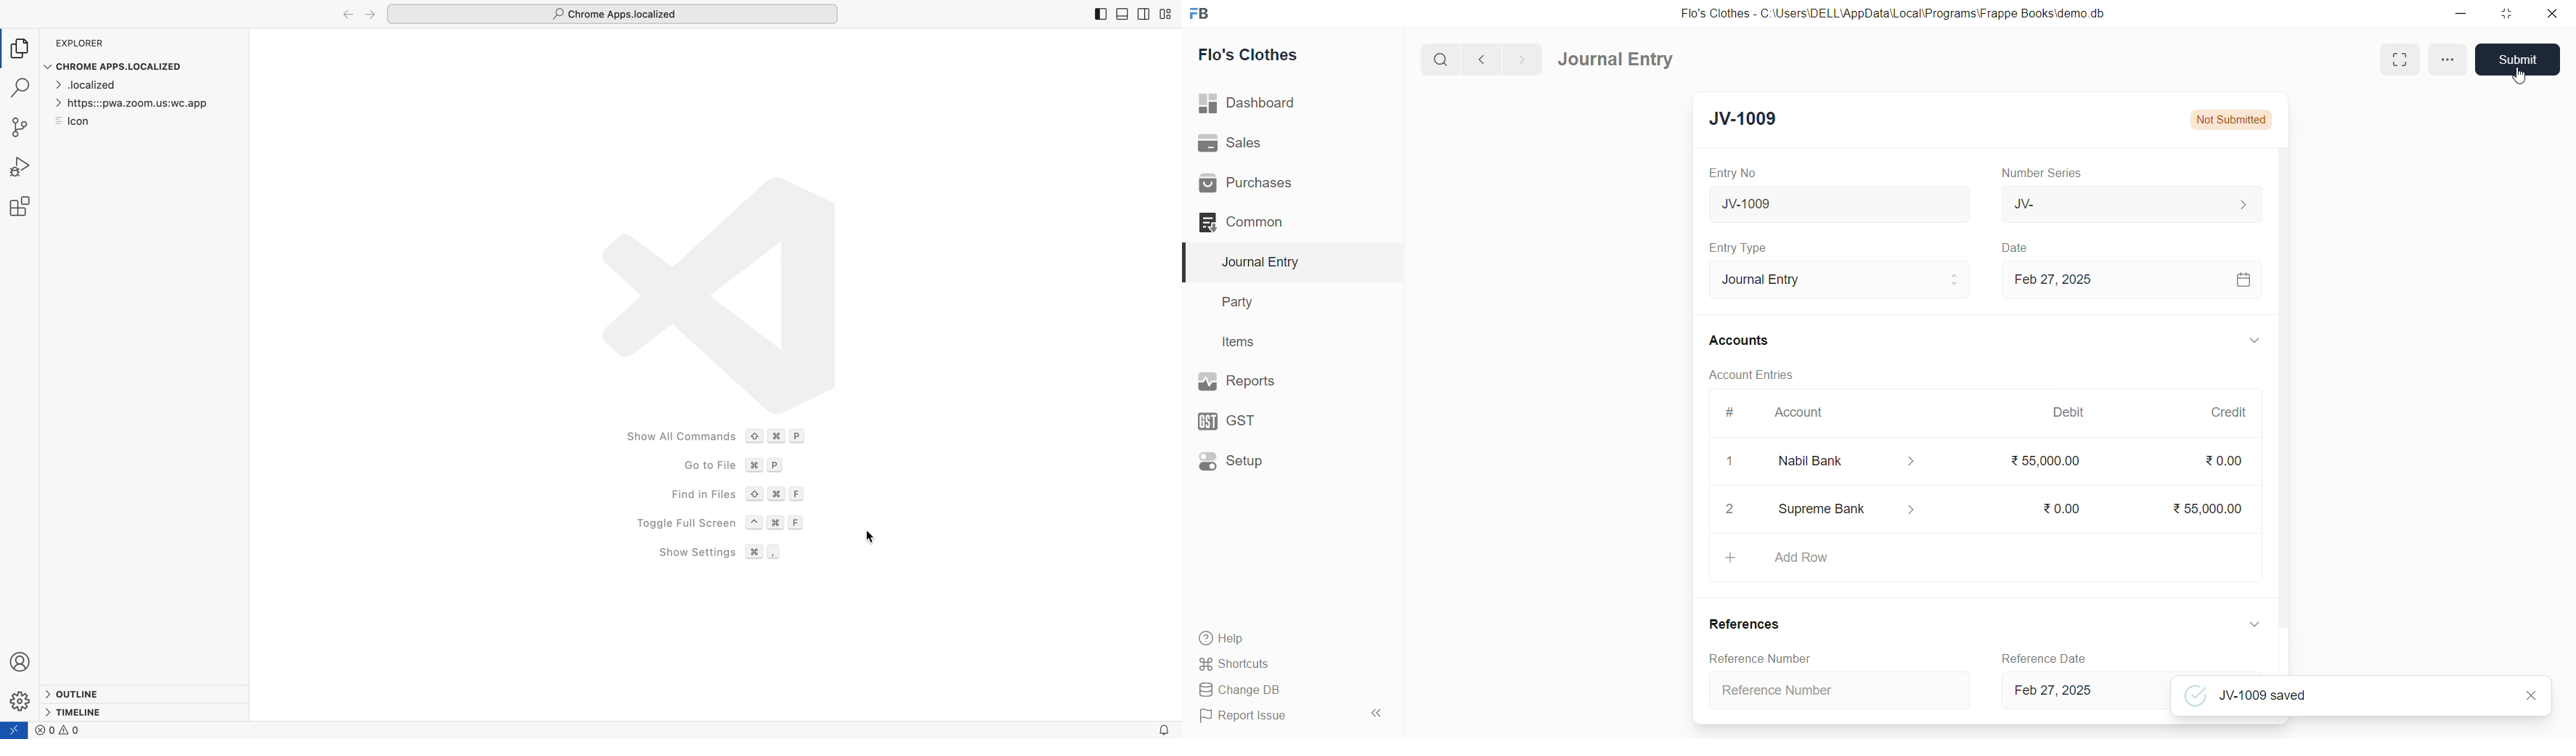  I want to click on Feb 27, 2025, so click(2130, 279).